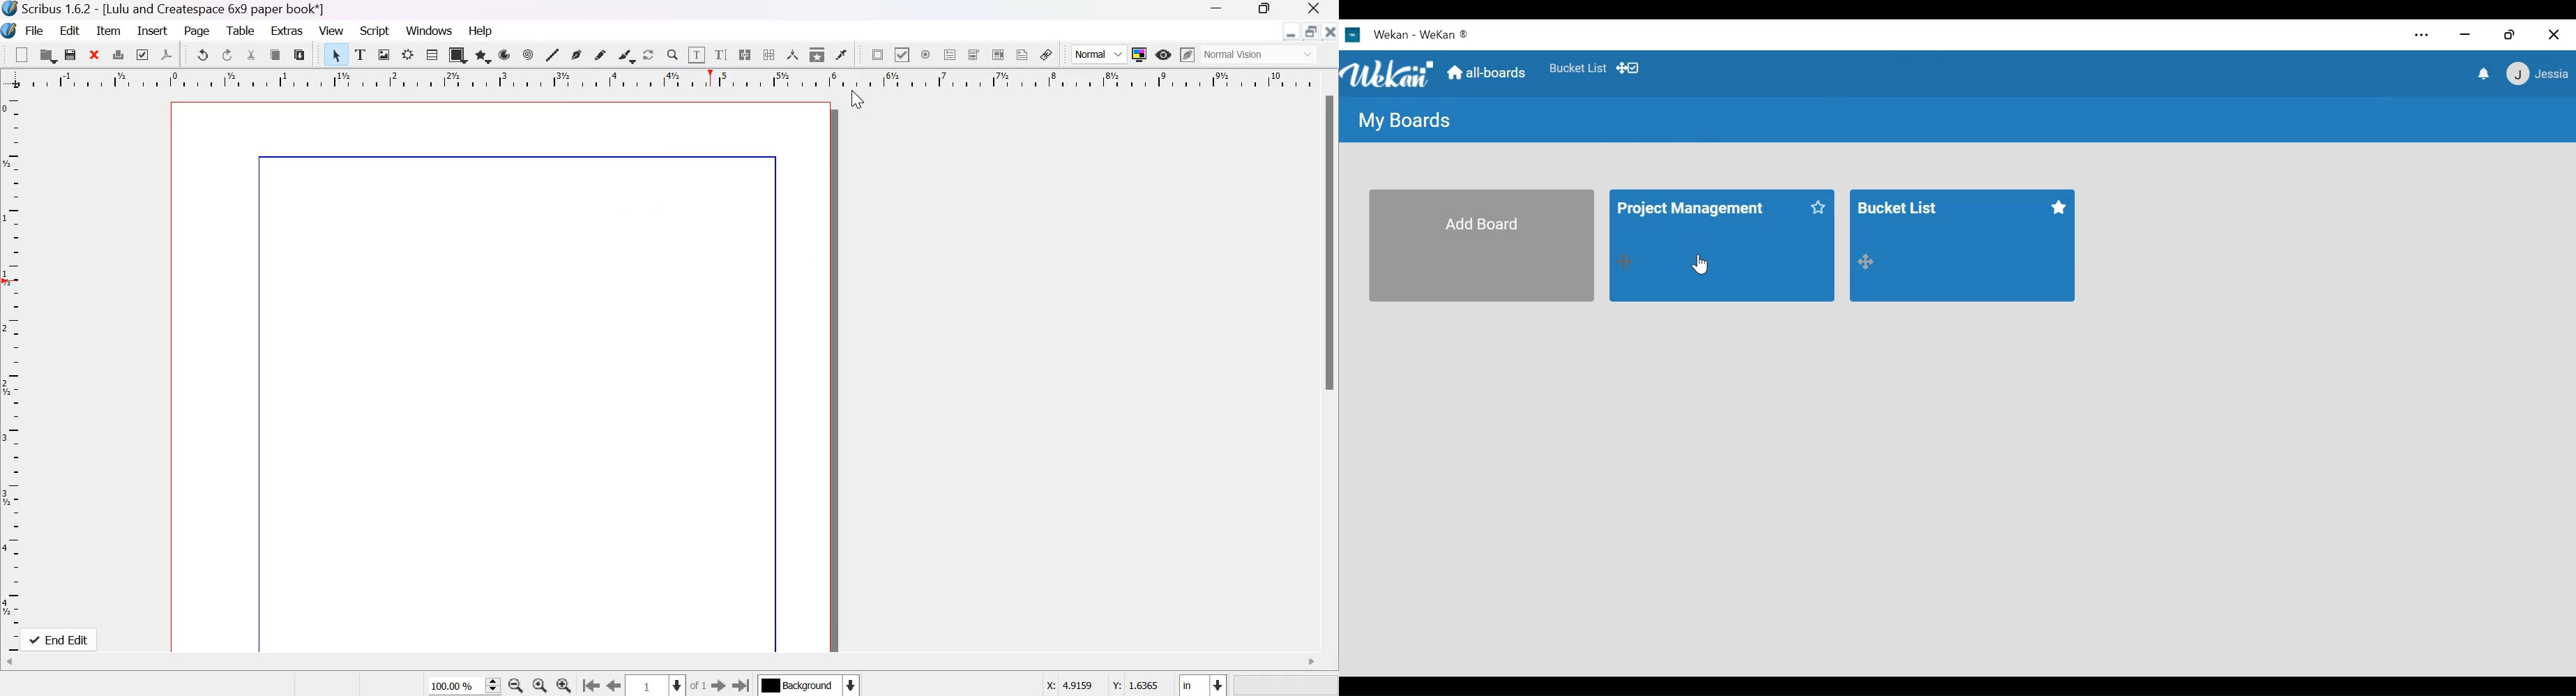 This screenshot has height=700, width=2576. I want to click on go to the first page, so click(589, 685).